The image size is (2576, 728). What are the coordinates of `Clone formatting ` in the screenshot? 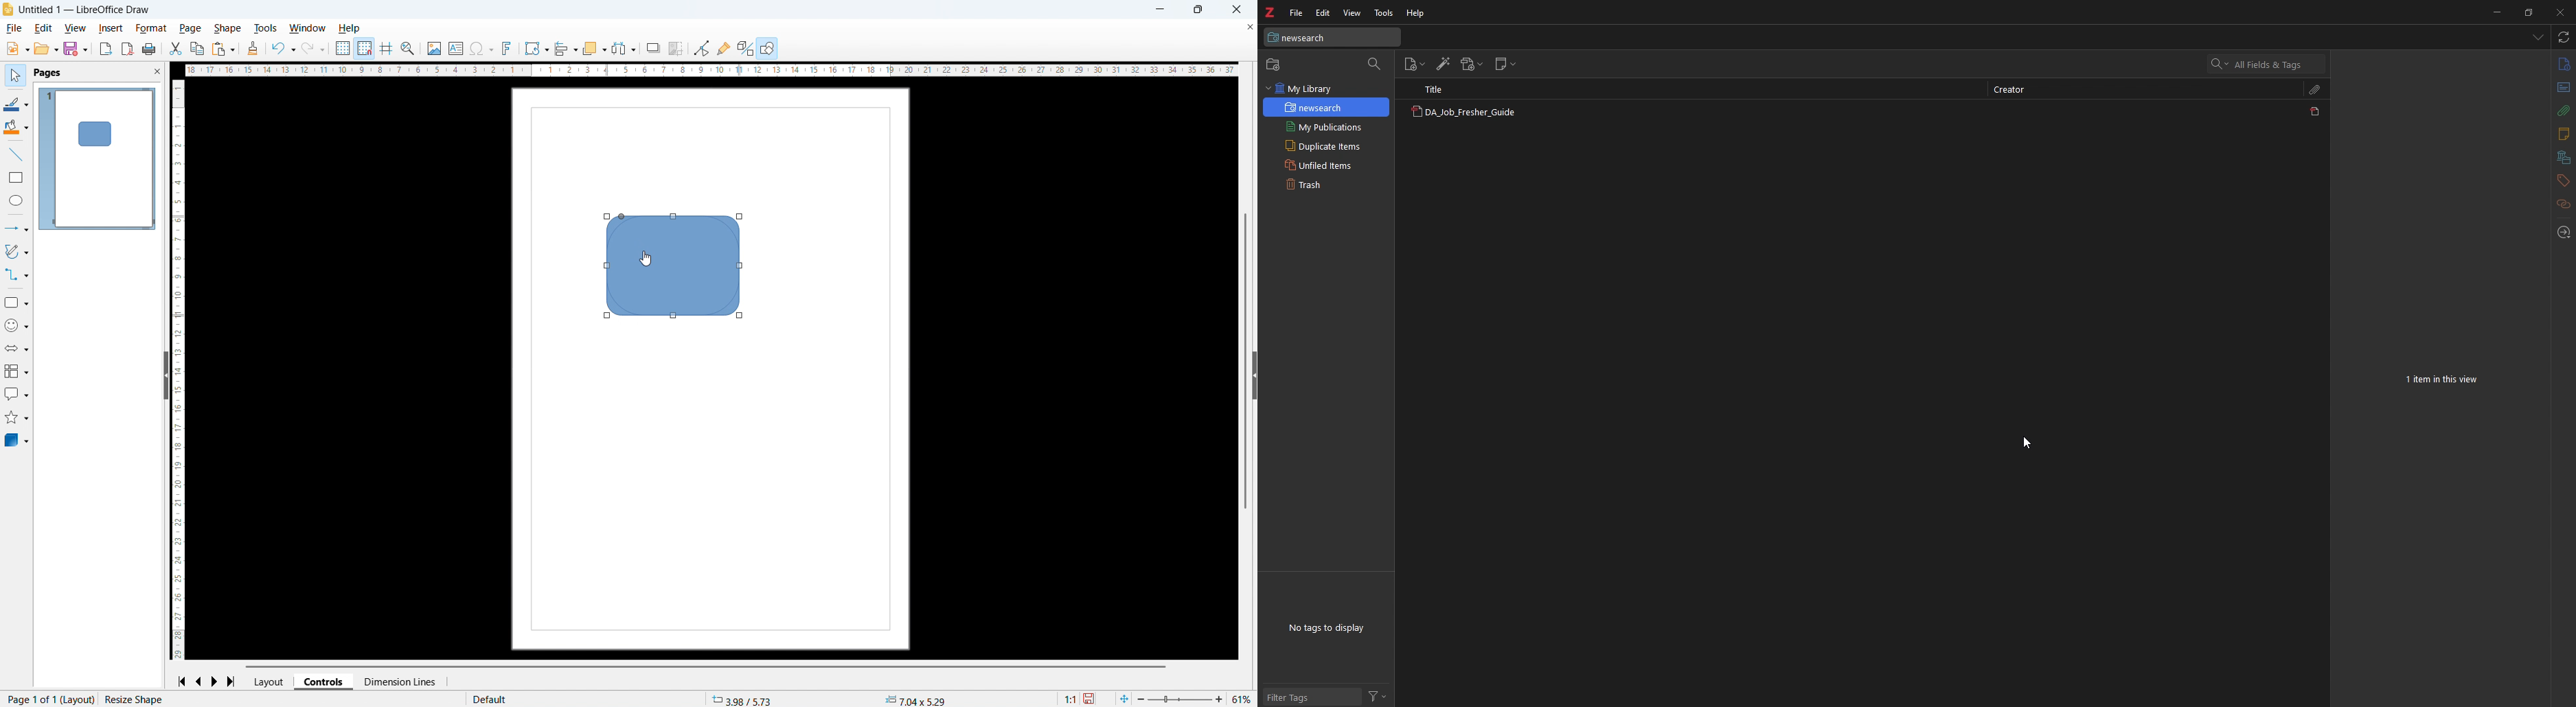 It's located at (253, 49).